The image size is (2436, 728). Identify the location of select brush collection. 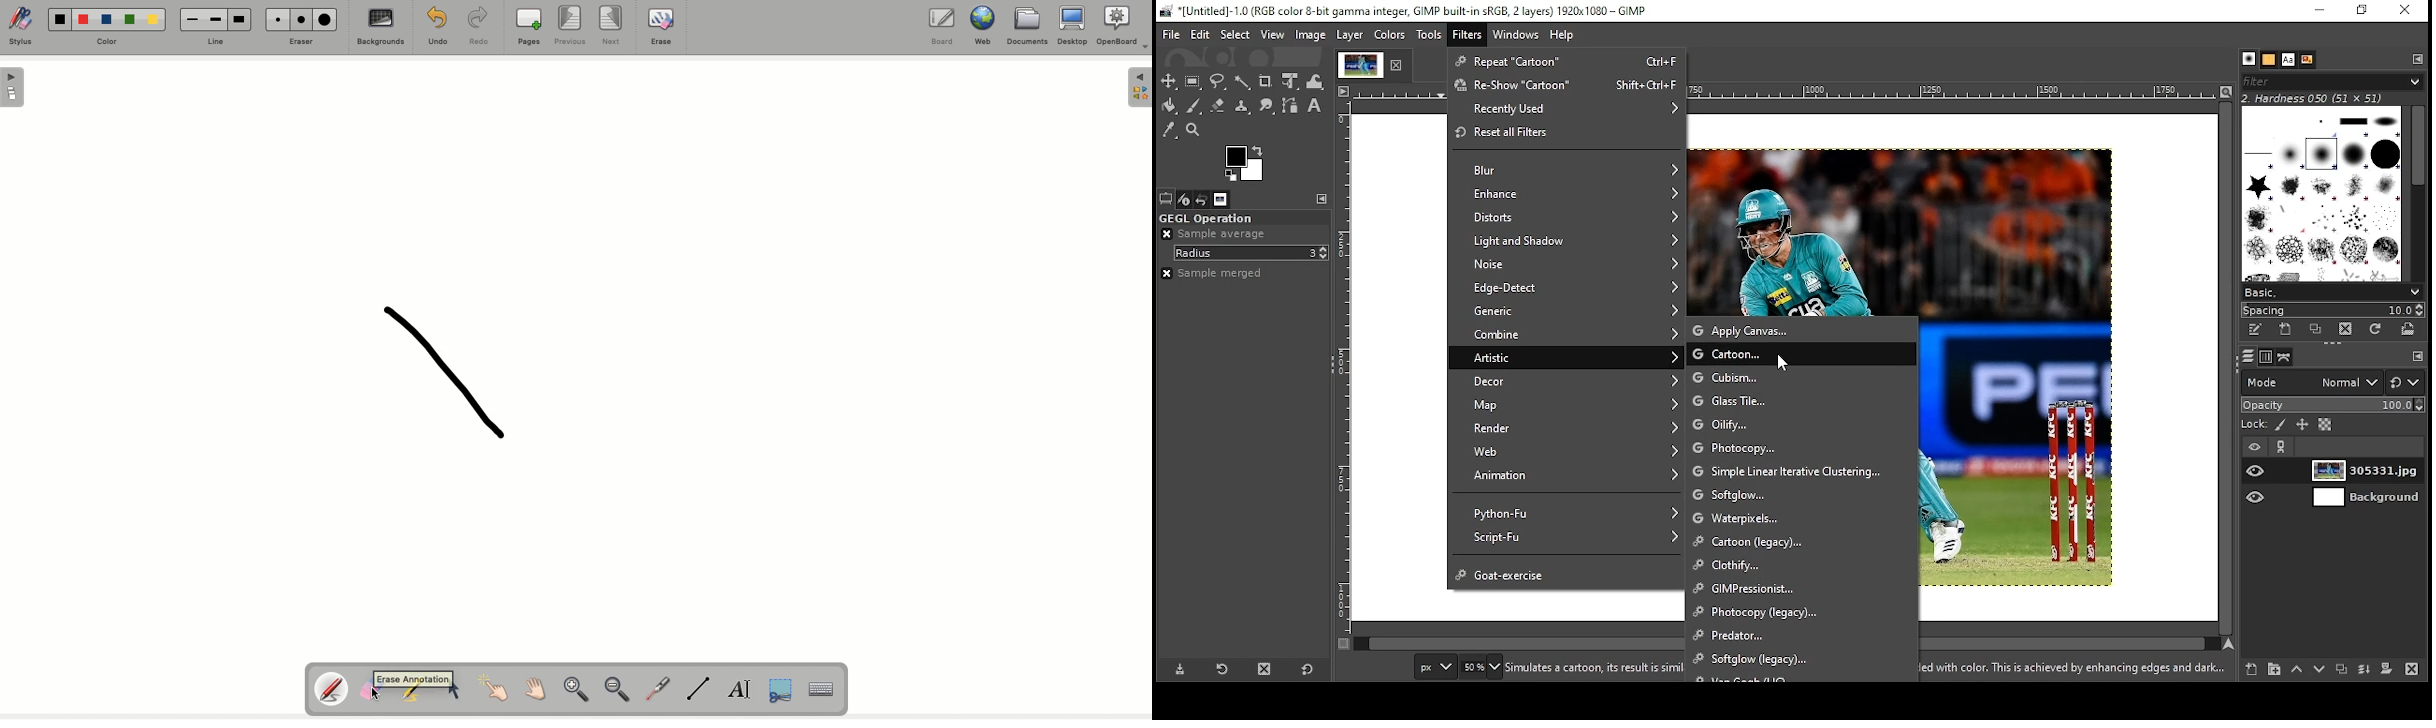
(2330, 292).